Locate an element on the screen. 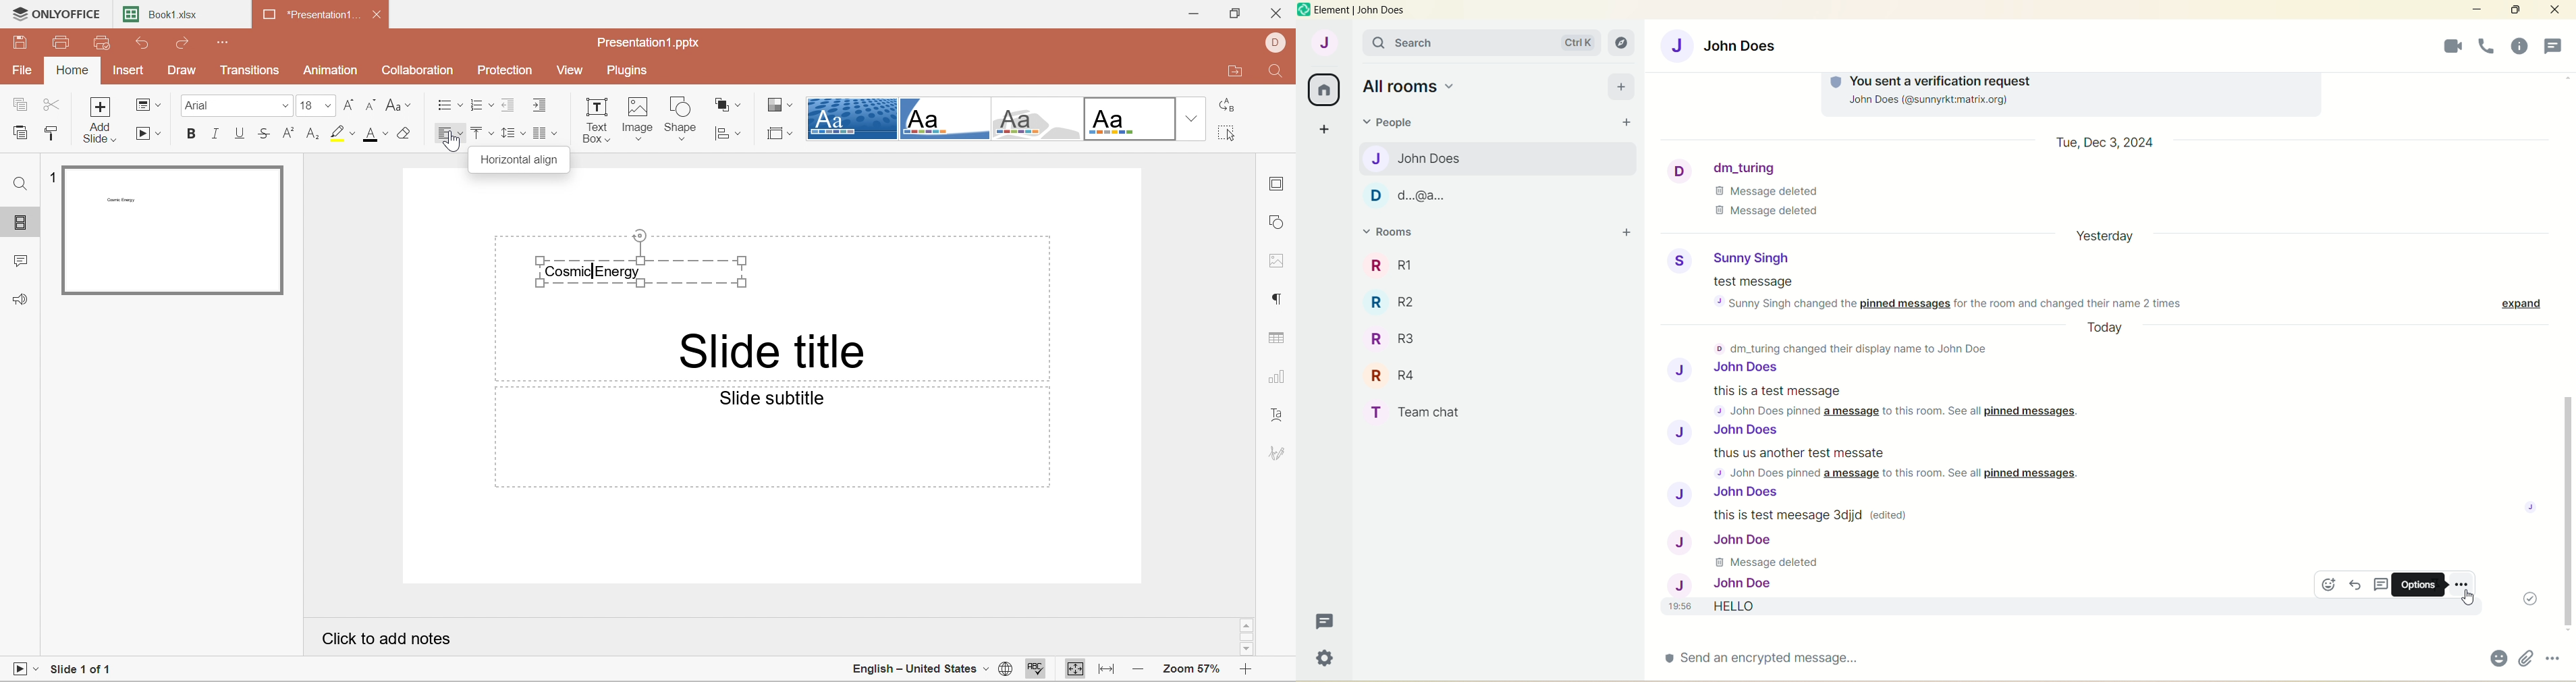 This screenshot has height=700, width=2576. Image settings is located at coordinates (1279, 261).